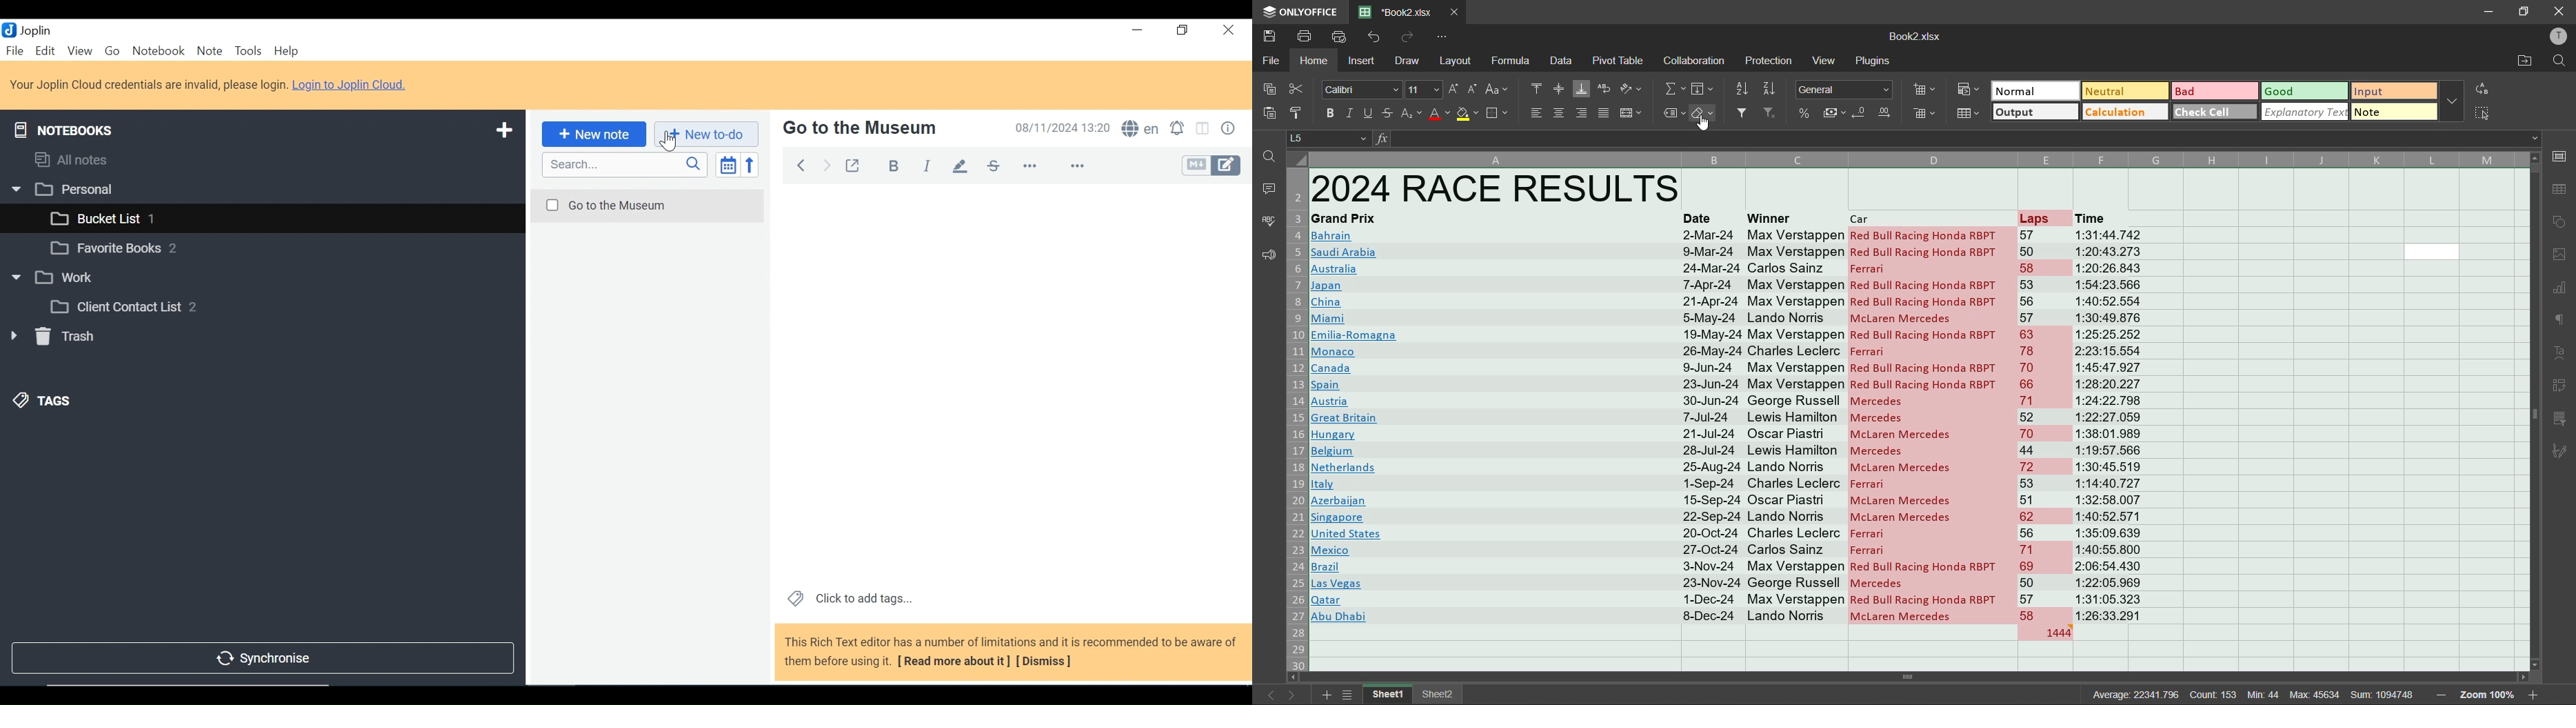 Image resolution: width=2576 pixels, height=728 pixels. What do you see at coordinates (1211, 166) in the screenshot?
I see `Toggle Editor` at bounding box center [1211, 166].